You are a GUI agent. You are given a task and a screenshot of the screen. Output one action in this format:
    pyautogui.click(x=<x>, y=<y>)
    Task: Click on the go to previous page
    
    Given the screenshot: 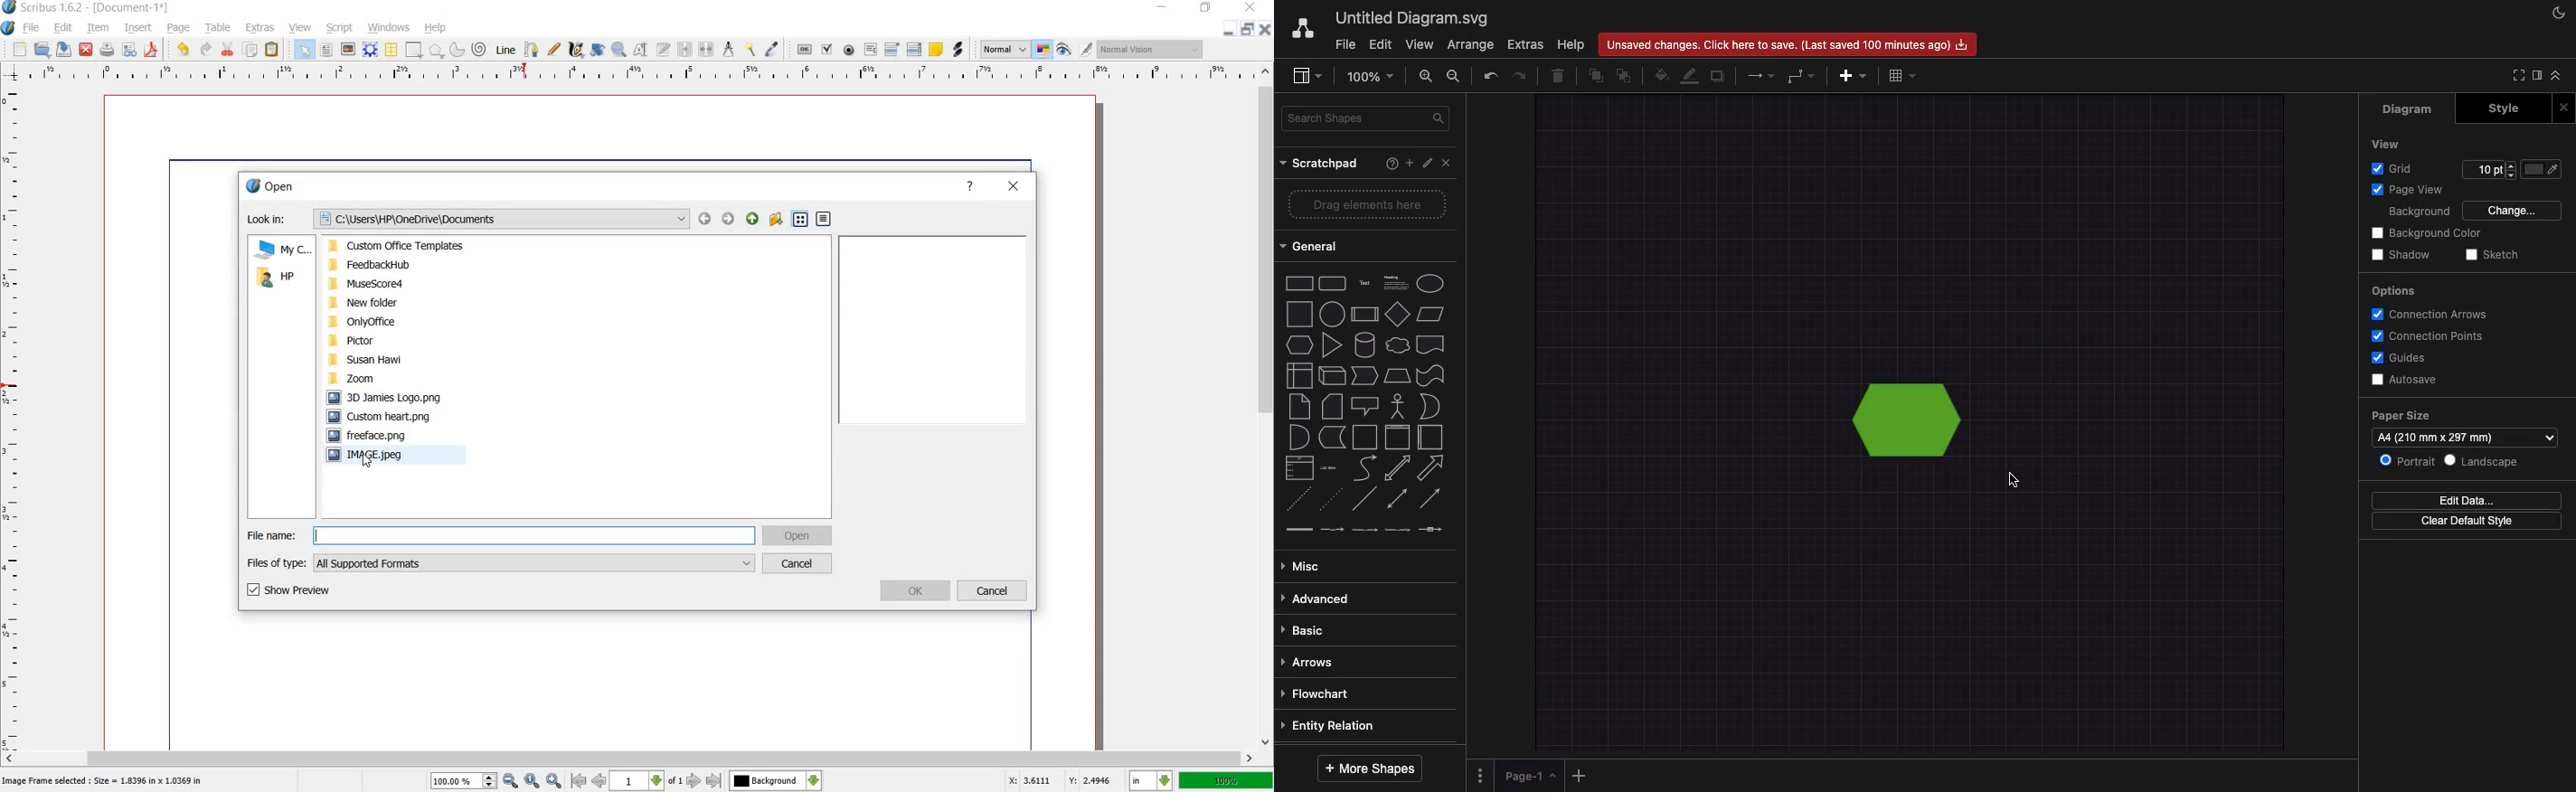 What is the action you would take?
    pyautogui.click(x=599, y=780)
    